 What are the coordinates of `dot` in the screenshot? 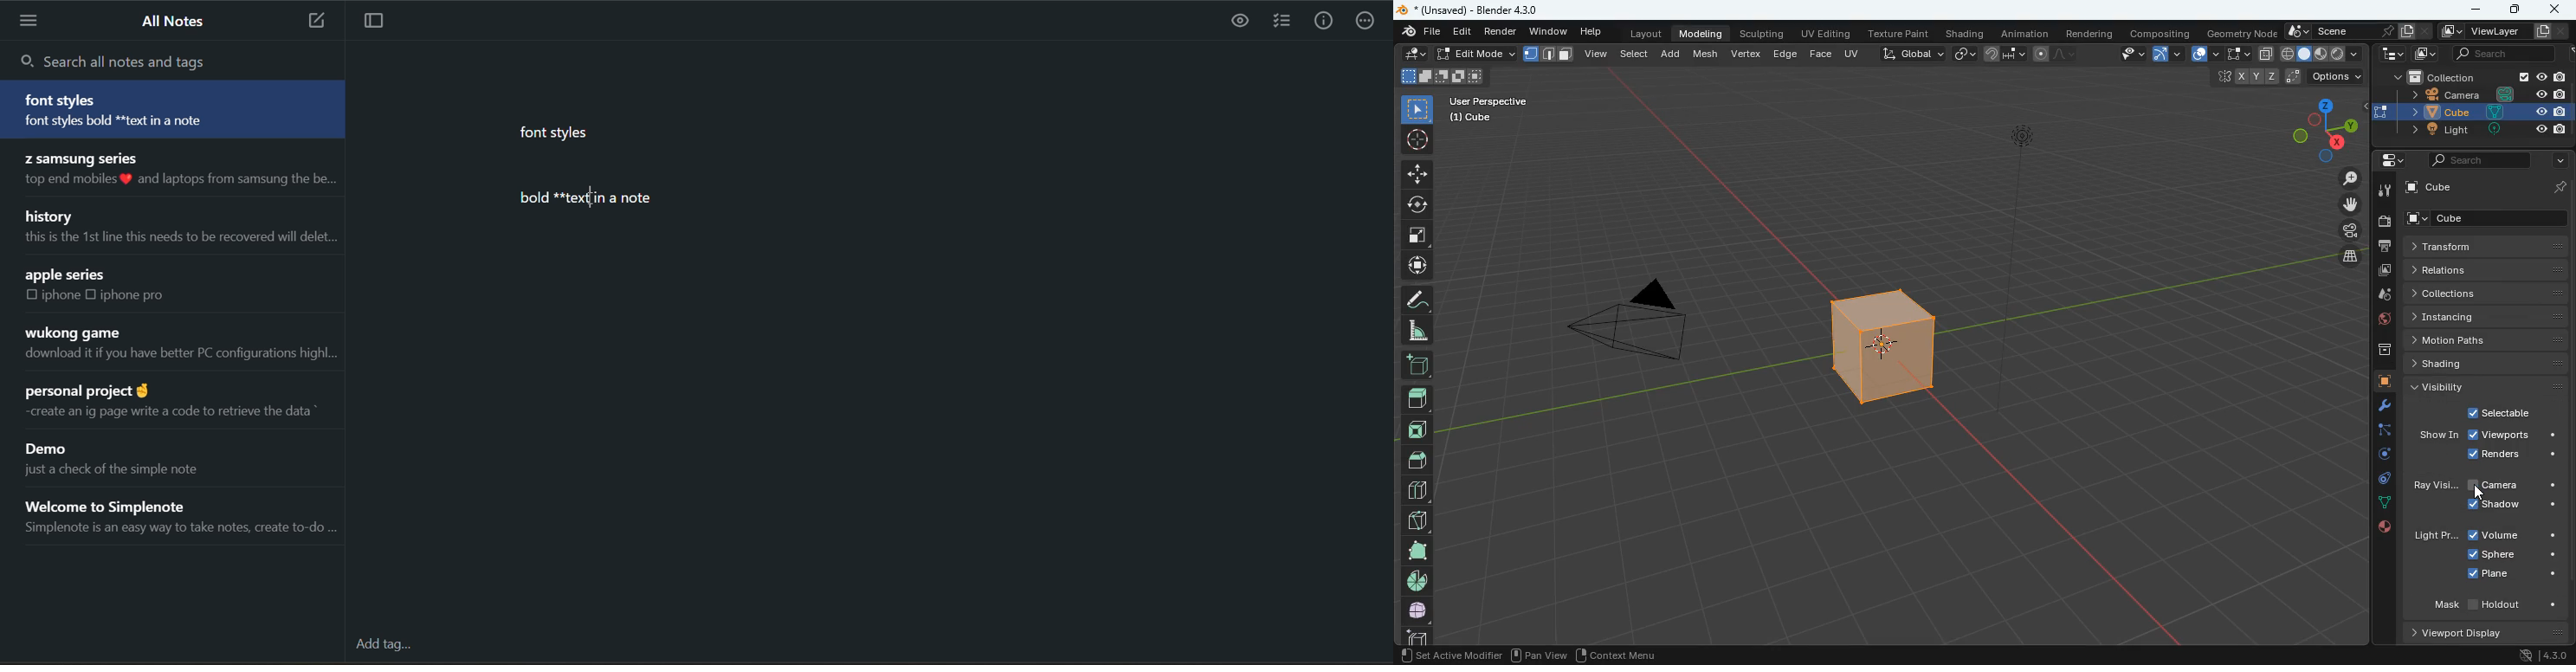 It's located at (2384, 505).